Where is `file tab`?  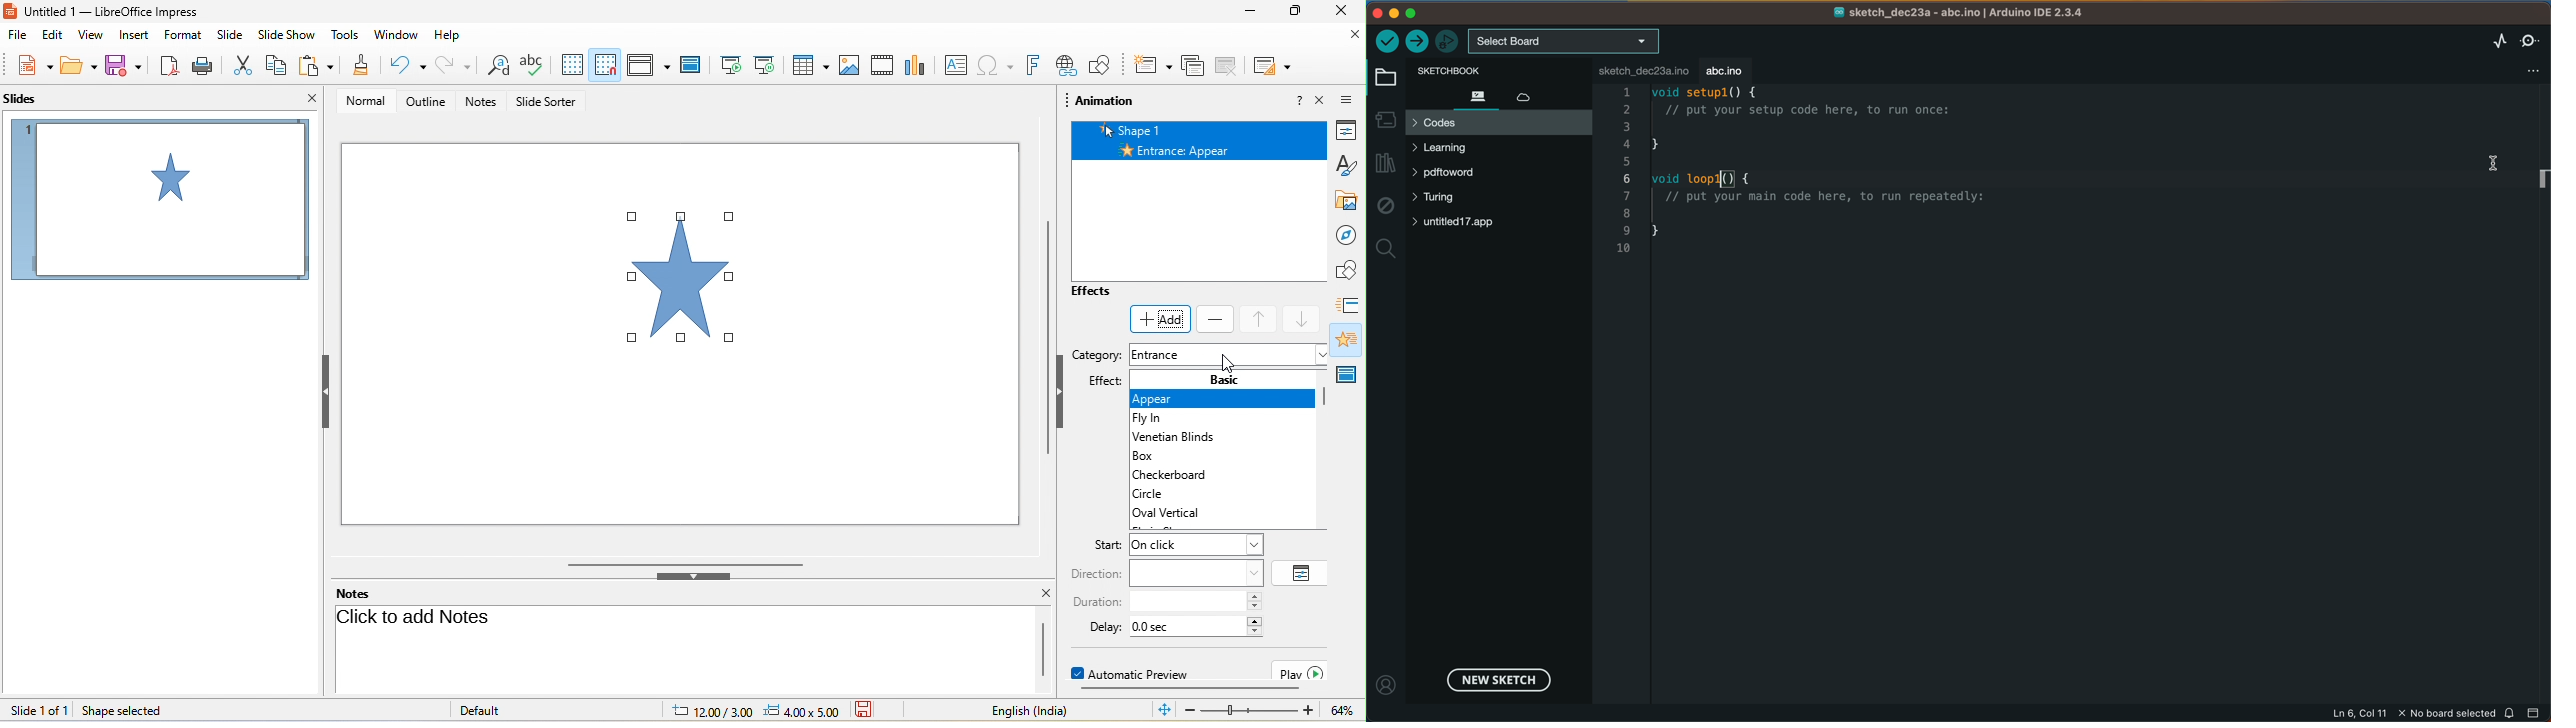 file tab is located at coordinates (1637, 68).